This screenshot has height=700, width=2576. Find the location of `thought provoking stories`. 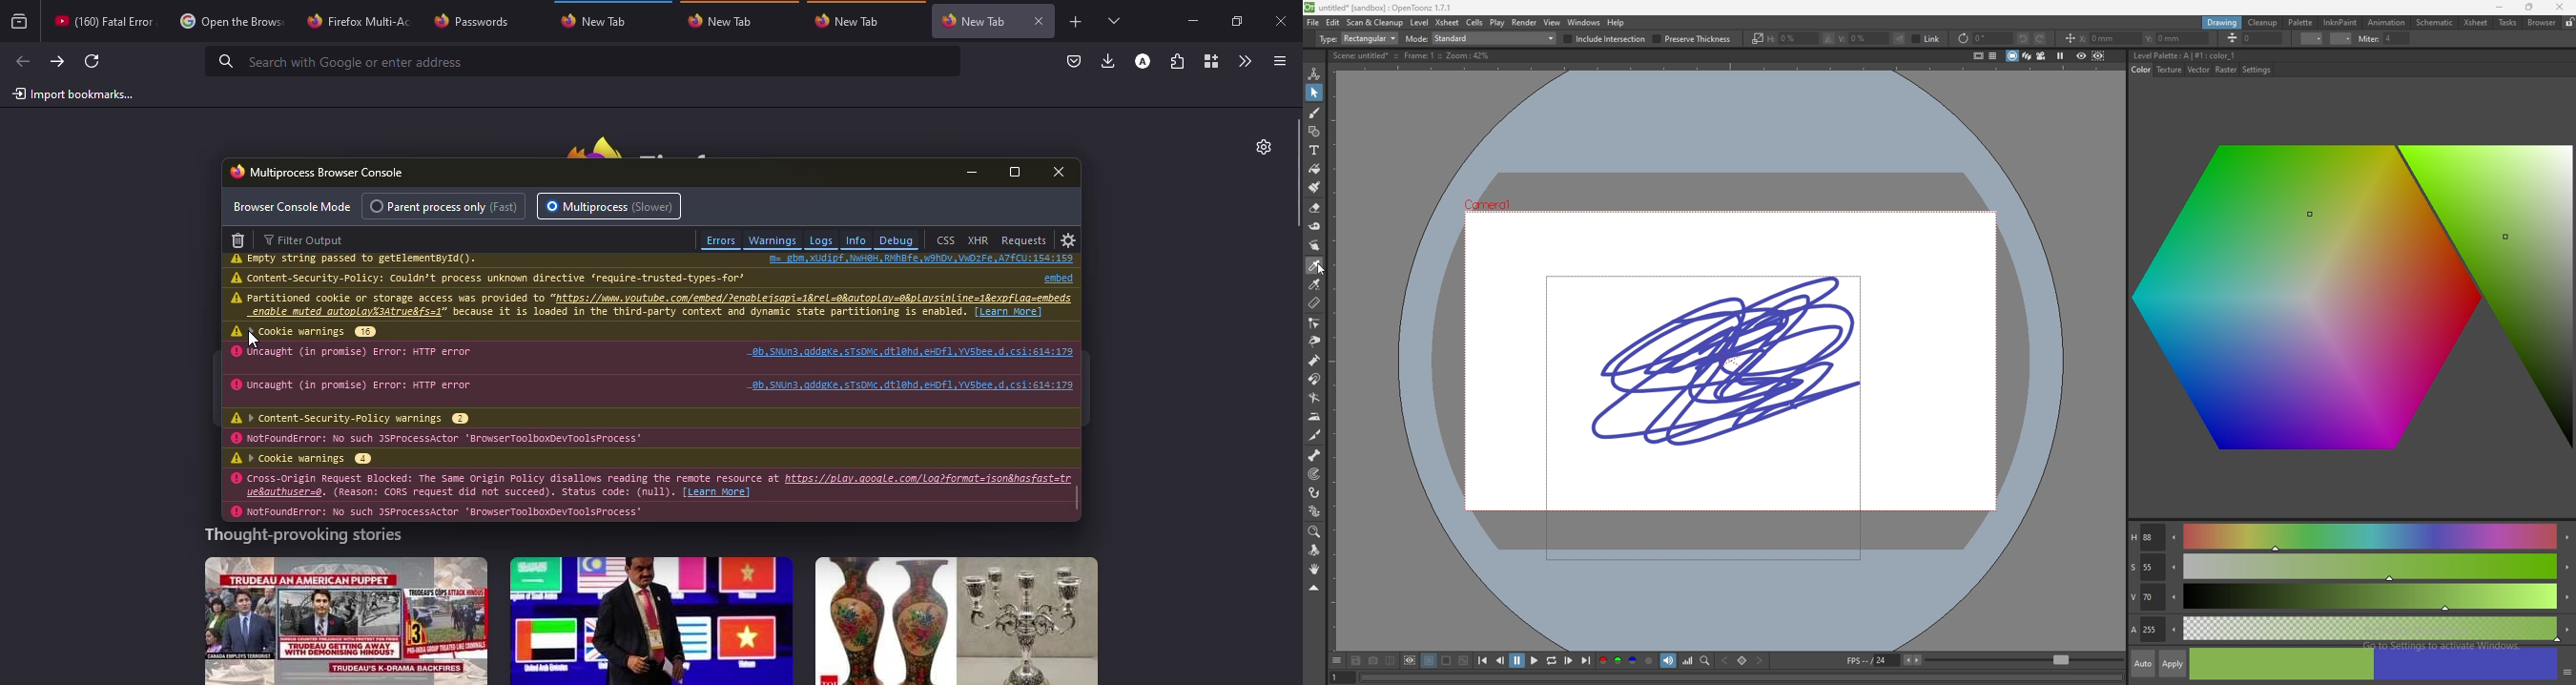

thought provoking stories is located at coordinates (301, 537).